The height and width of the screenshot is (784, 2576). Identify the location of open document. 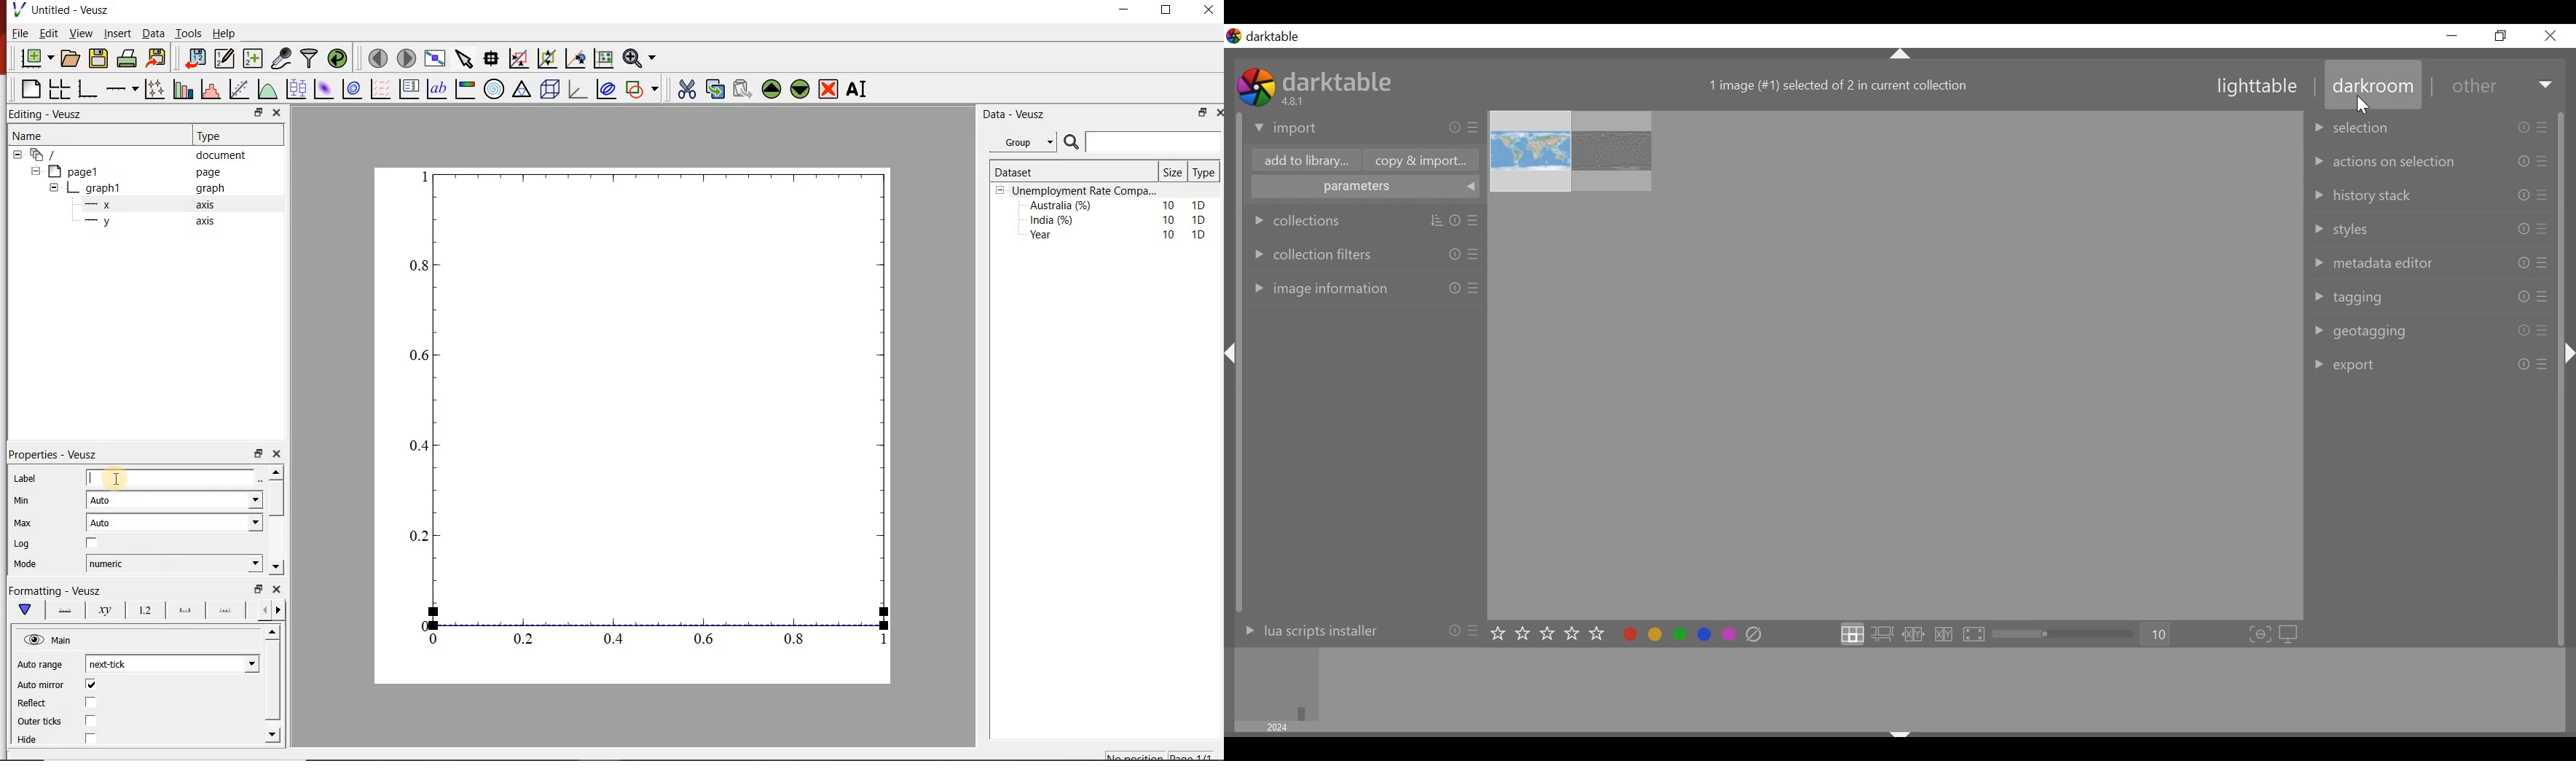
(71, 58).